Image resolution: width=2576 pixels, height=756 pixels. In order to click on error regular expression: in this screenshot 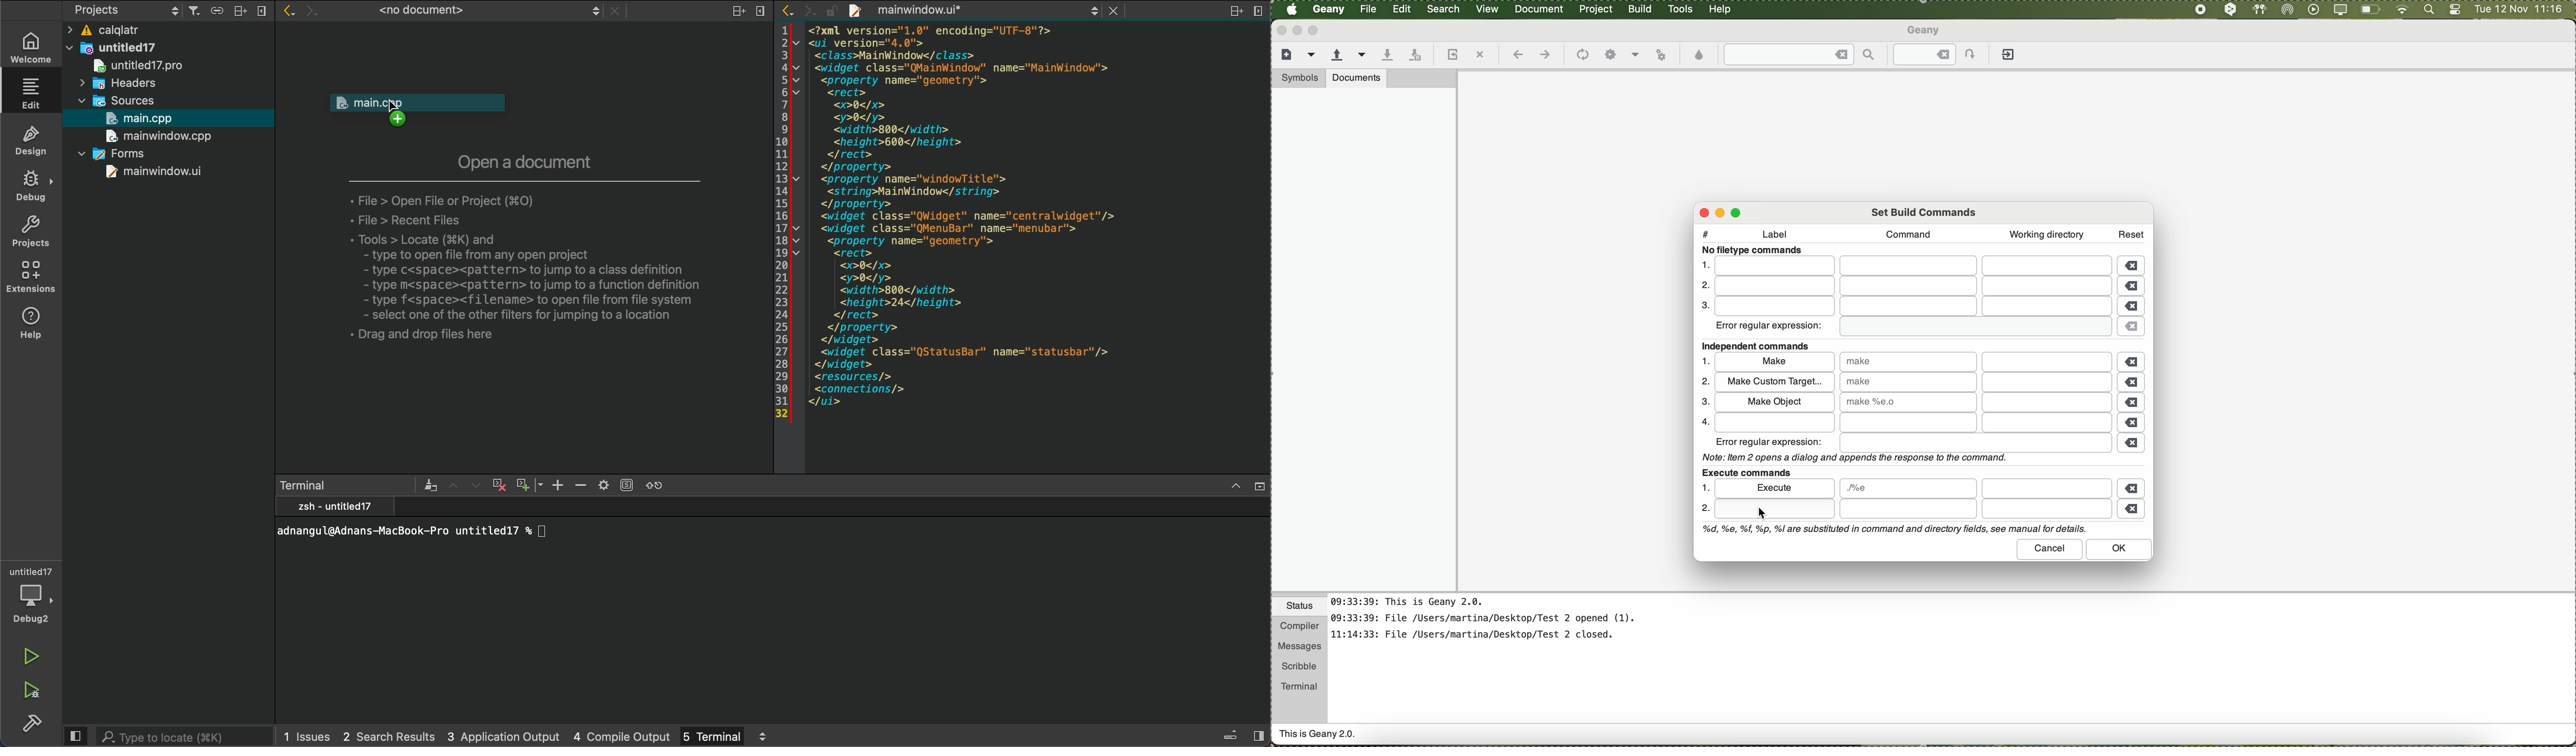, I will do `click(1770, 442)`.